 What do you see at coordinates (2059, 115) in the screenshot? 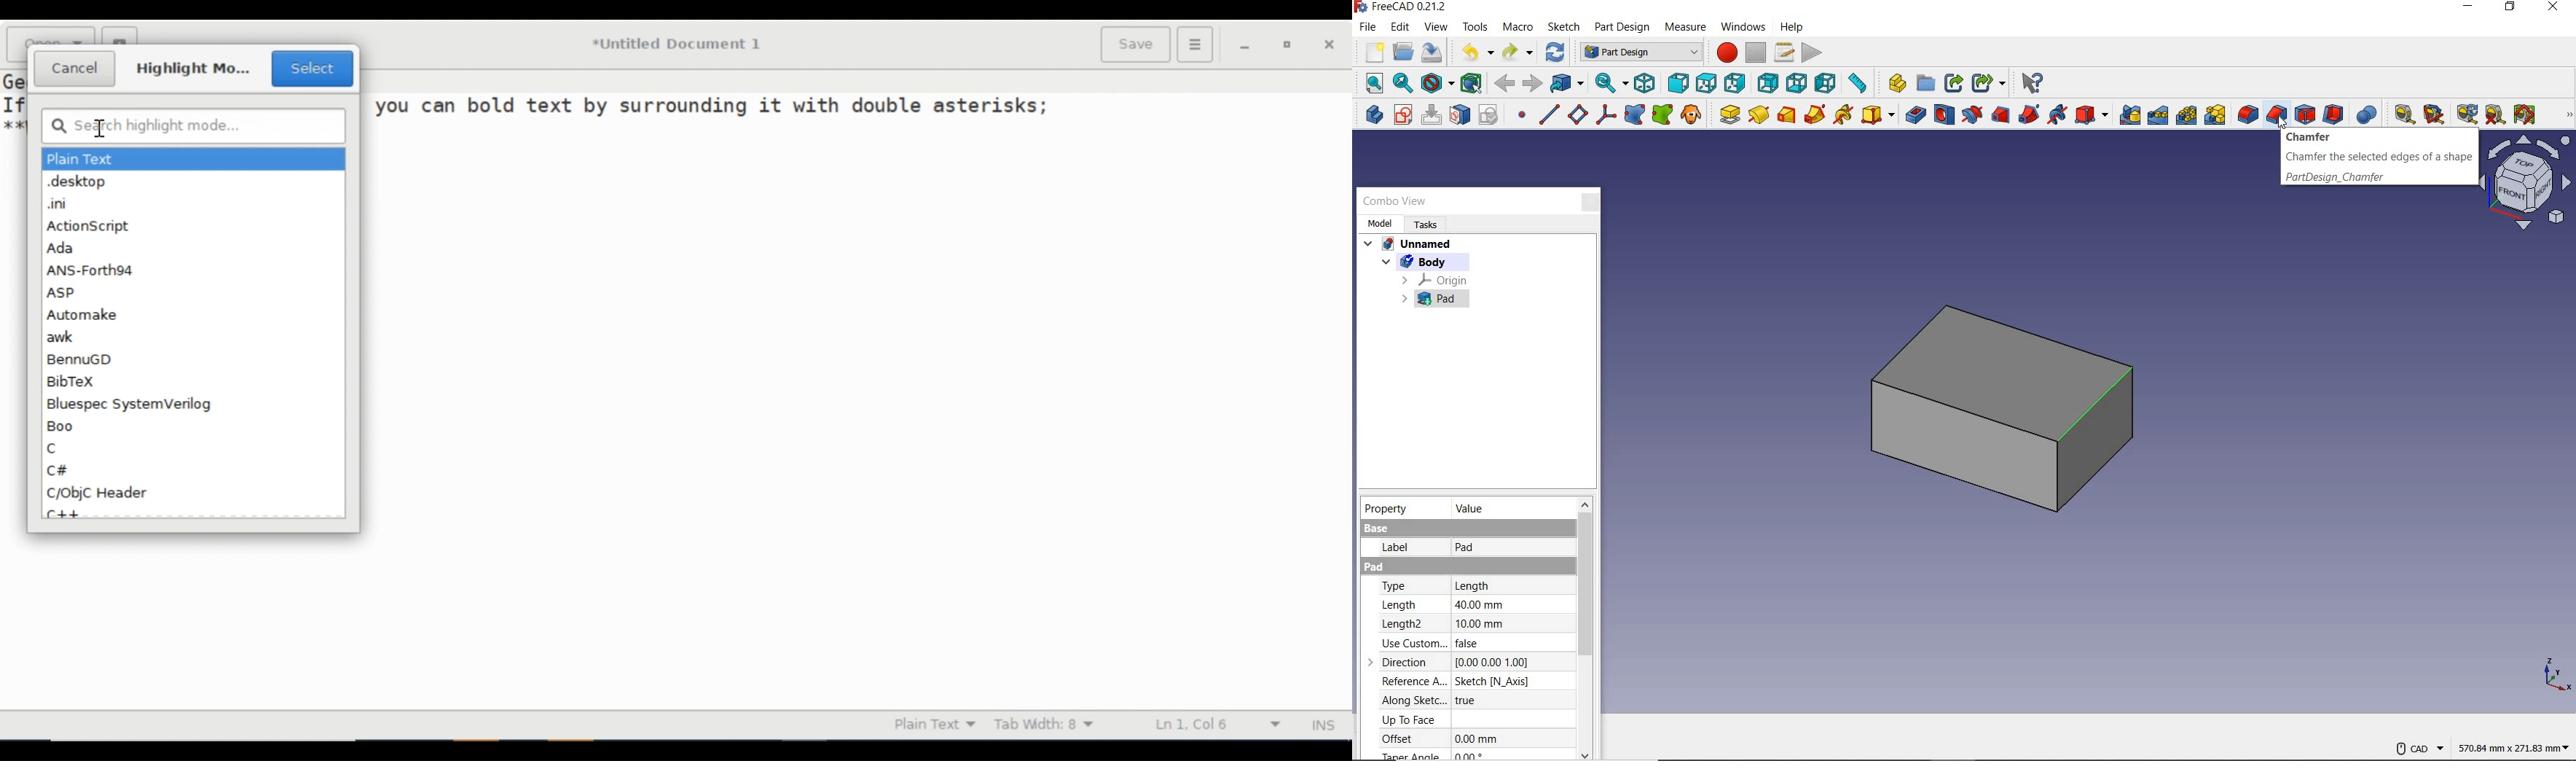
I see `subtractive helix` at bounding box center [2059, 115].